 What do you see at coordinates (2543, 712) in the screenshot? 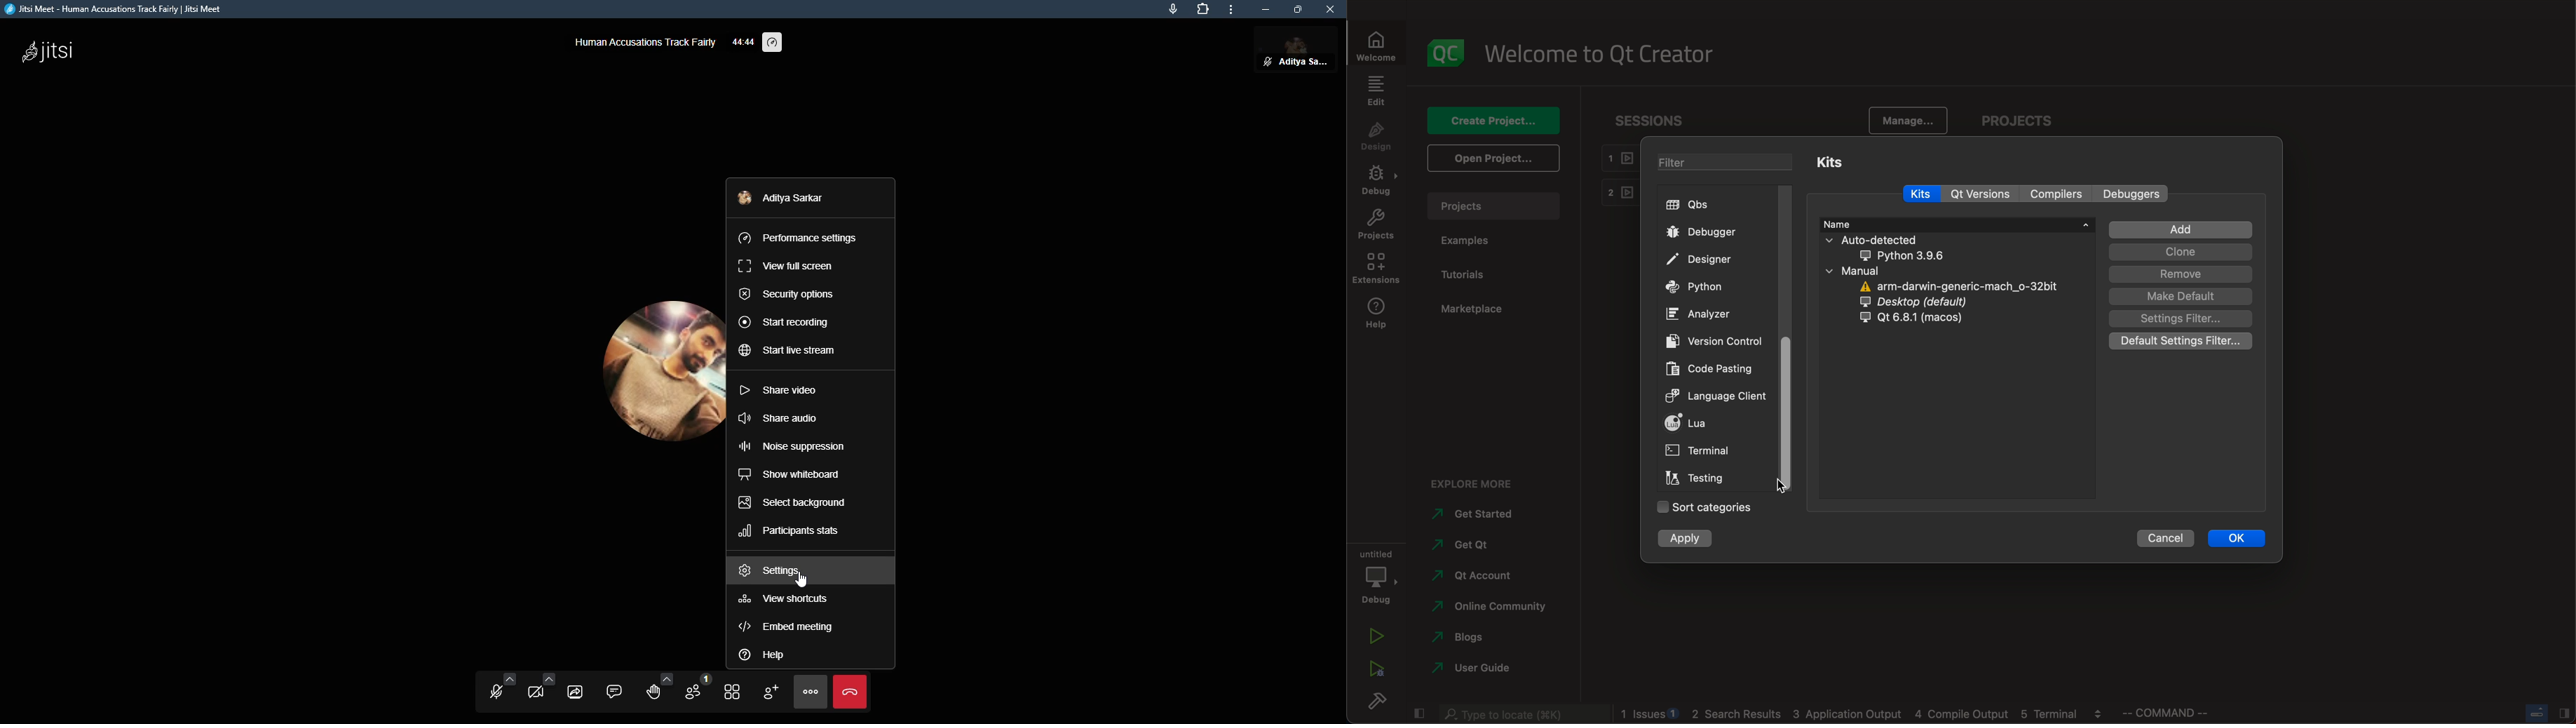
I see `close slide bar` at bounding box center [2543, 712].